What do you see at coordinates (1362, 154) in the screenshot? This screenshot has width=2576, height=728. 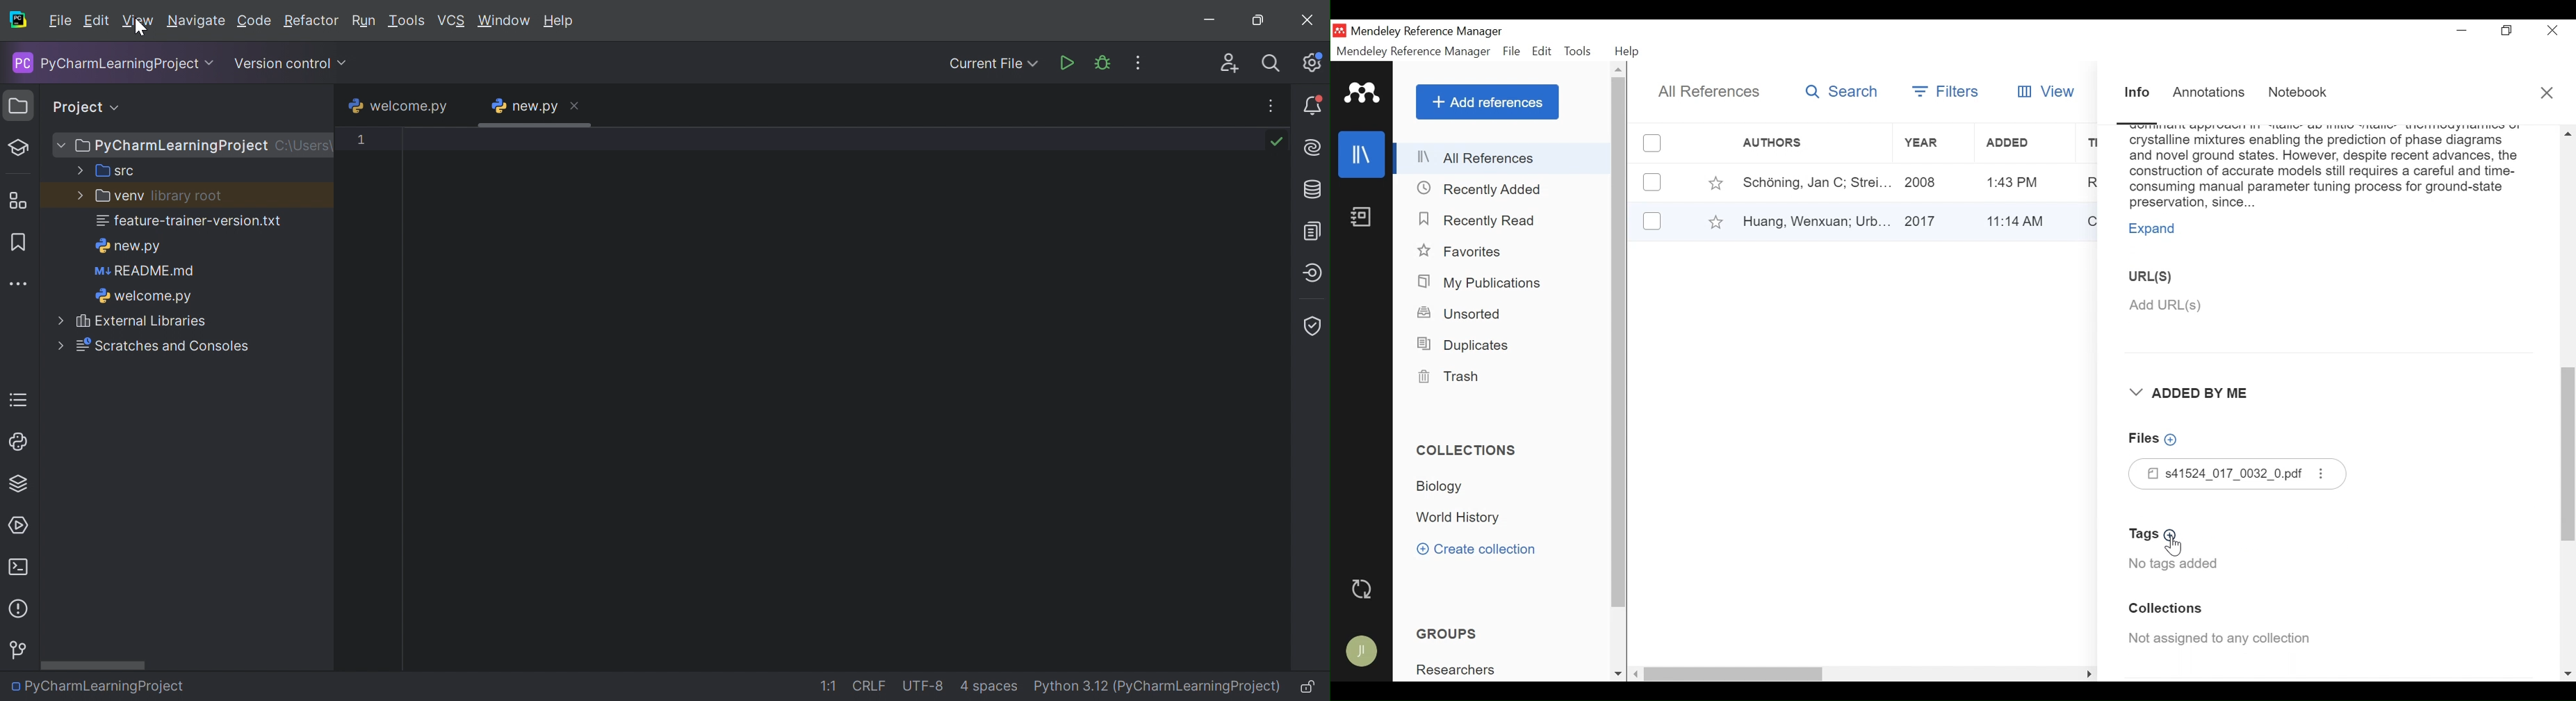 I see `Library` at bounding box center [1362, 154].